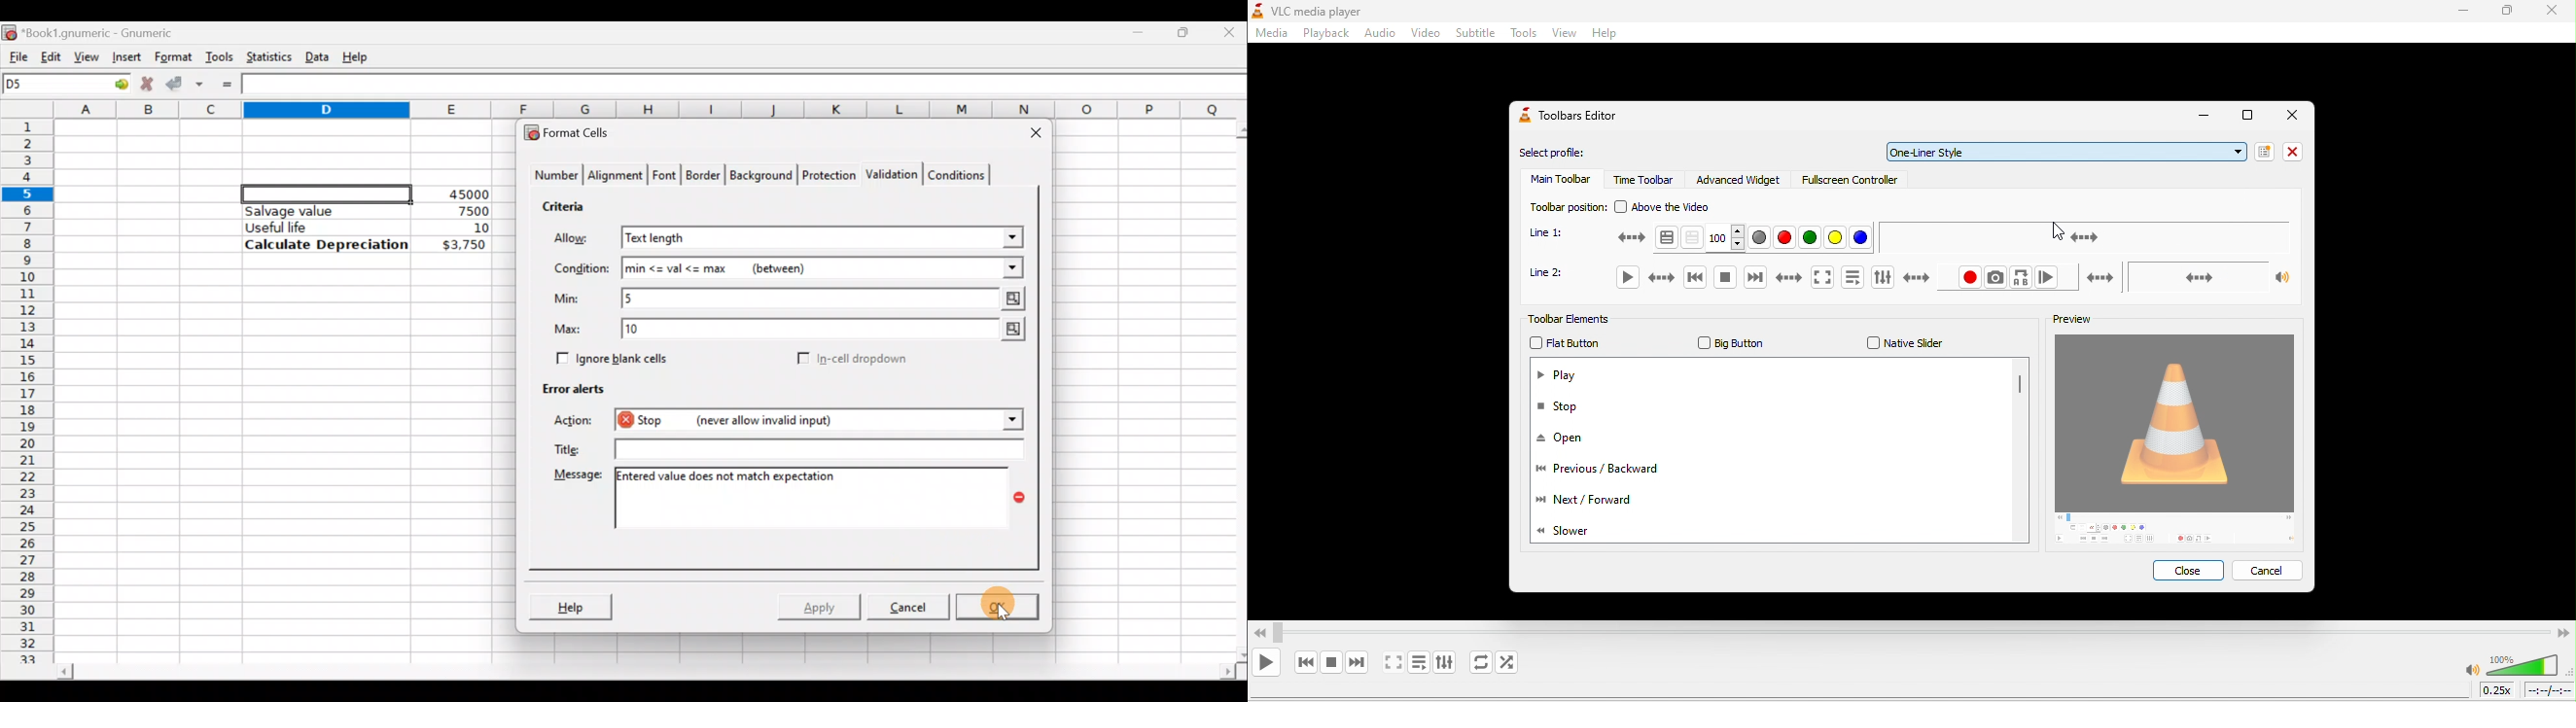  What do you see at coordinates (567, 386) in the screenshot?
I see `Error alerts` at bounding box center [567, 386].